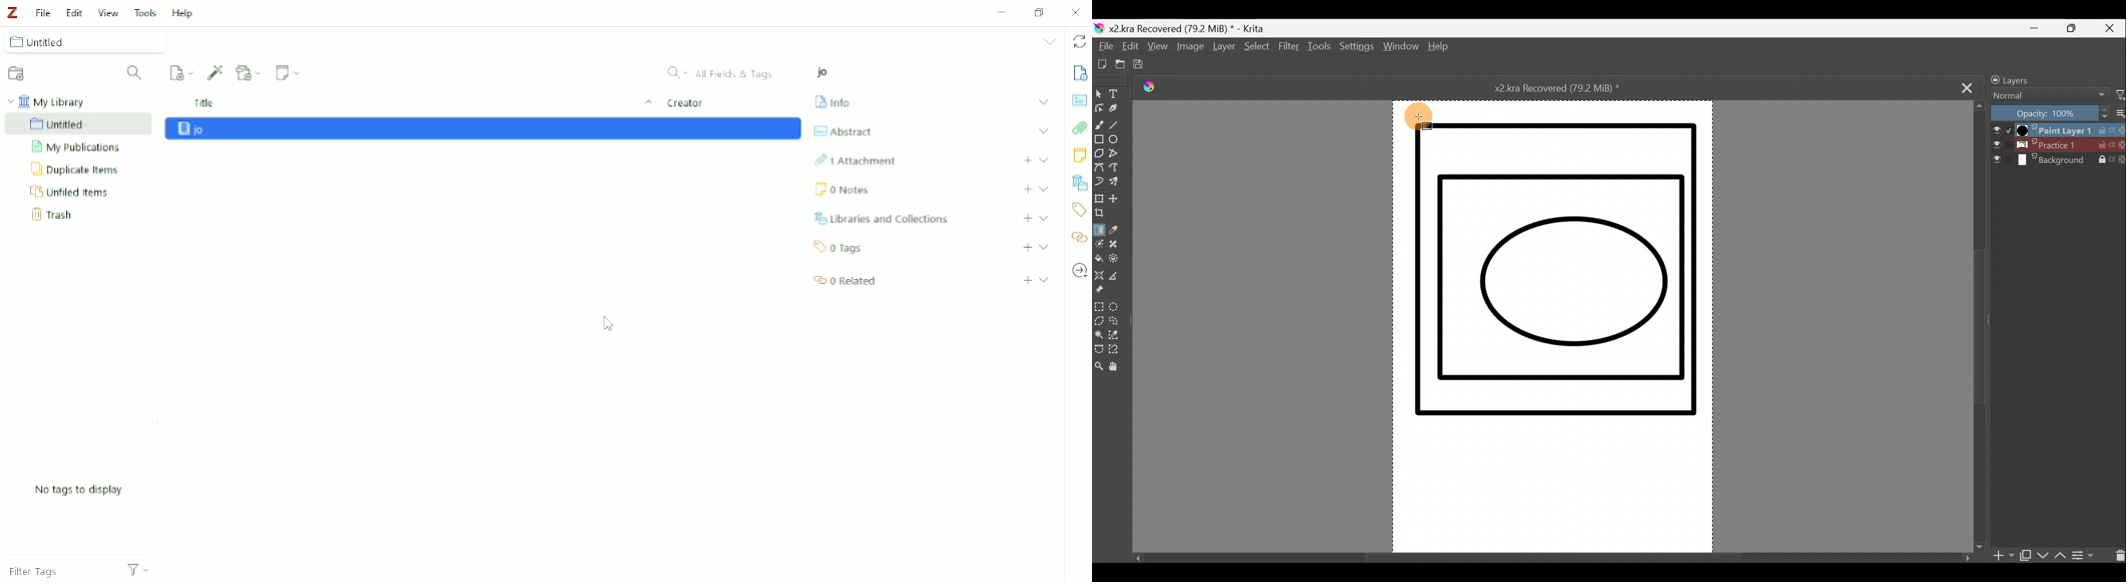  I want to click on Bezier curve selection tool, so click(1098, 350).